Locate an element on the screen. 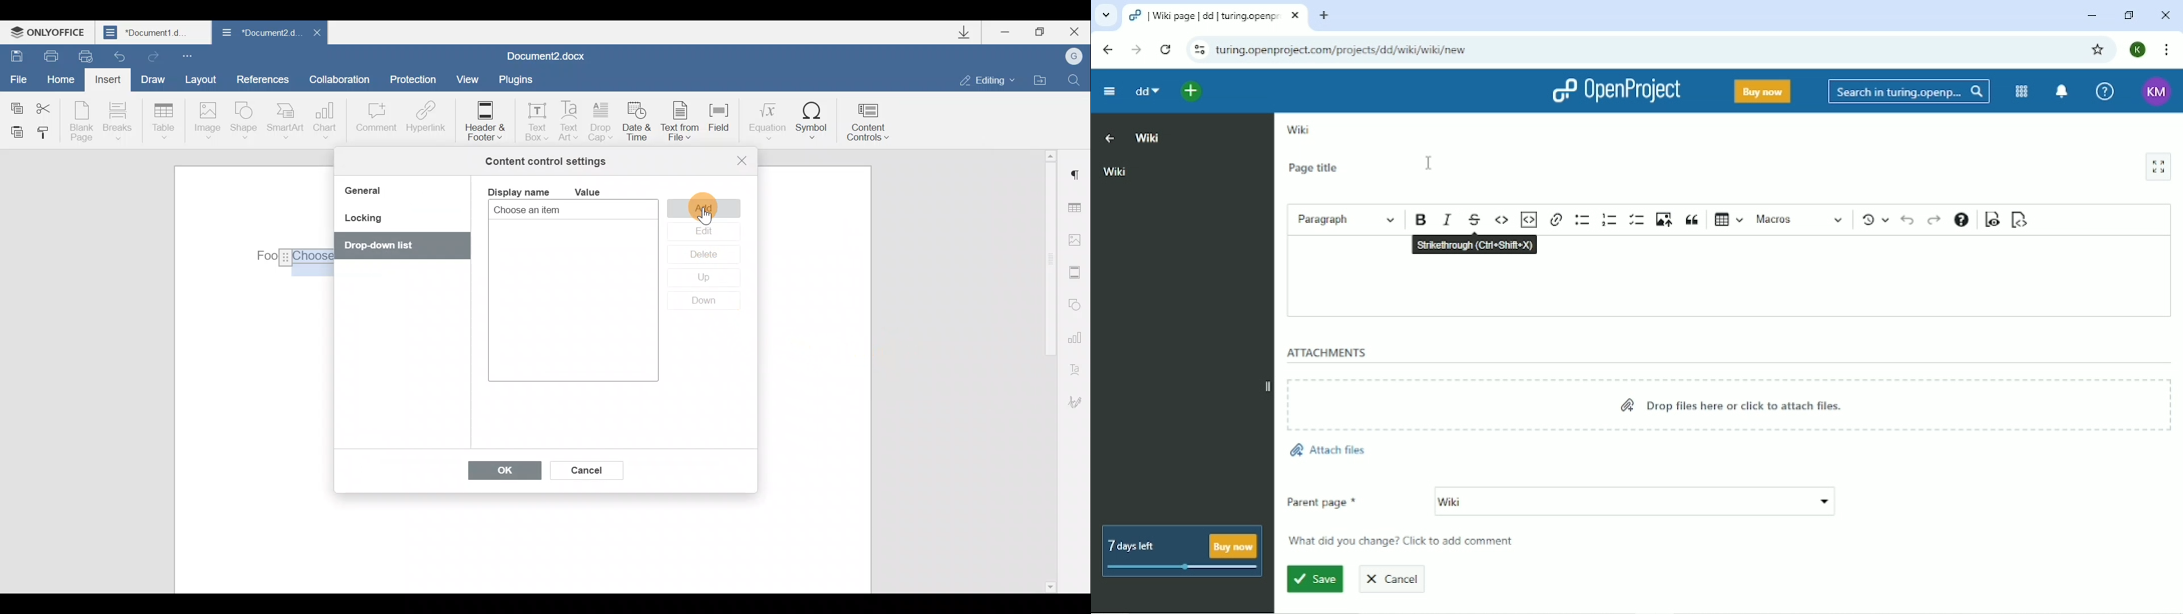 The width and height of the screenshot is (2184, 616). Redo is located at coordinates (1933, 220).